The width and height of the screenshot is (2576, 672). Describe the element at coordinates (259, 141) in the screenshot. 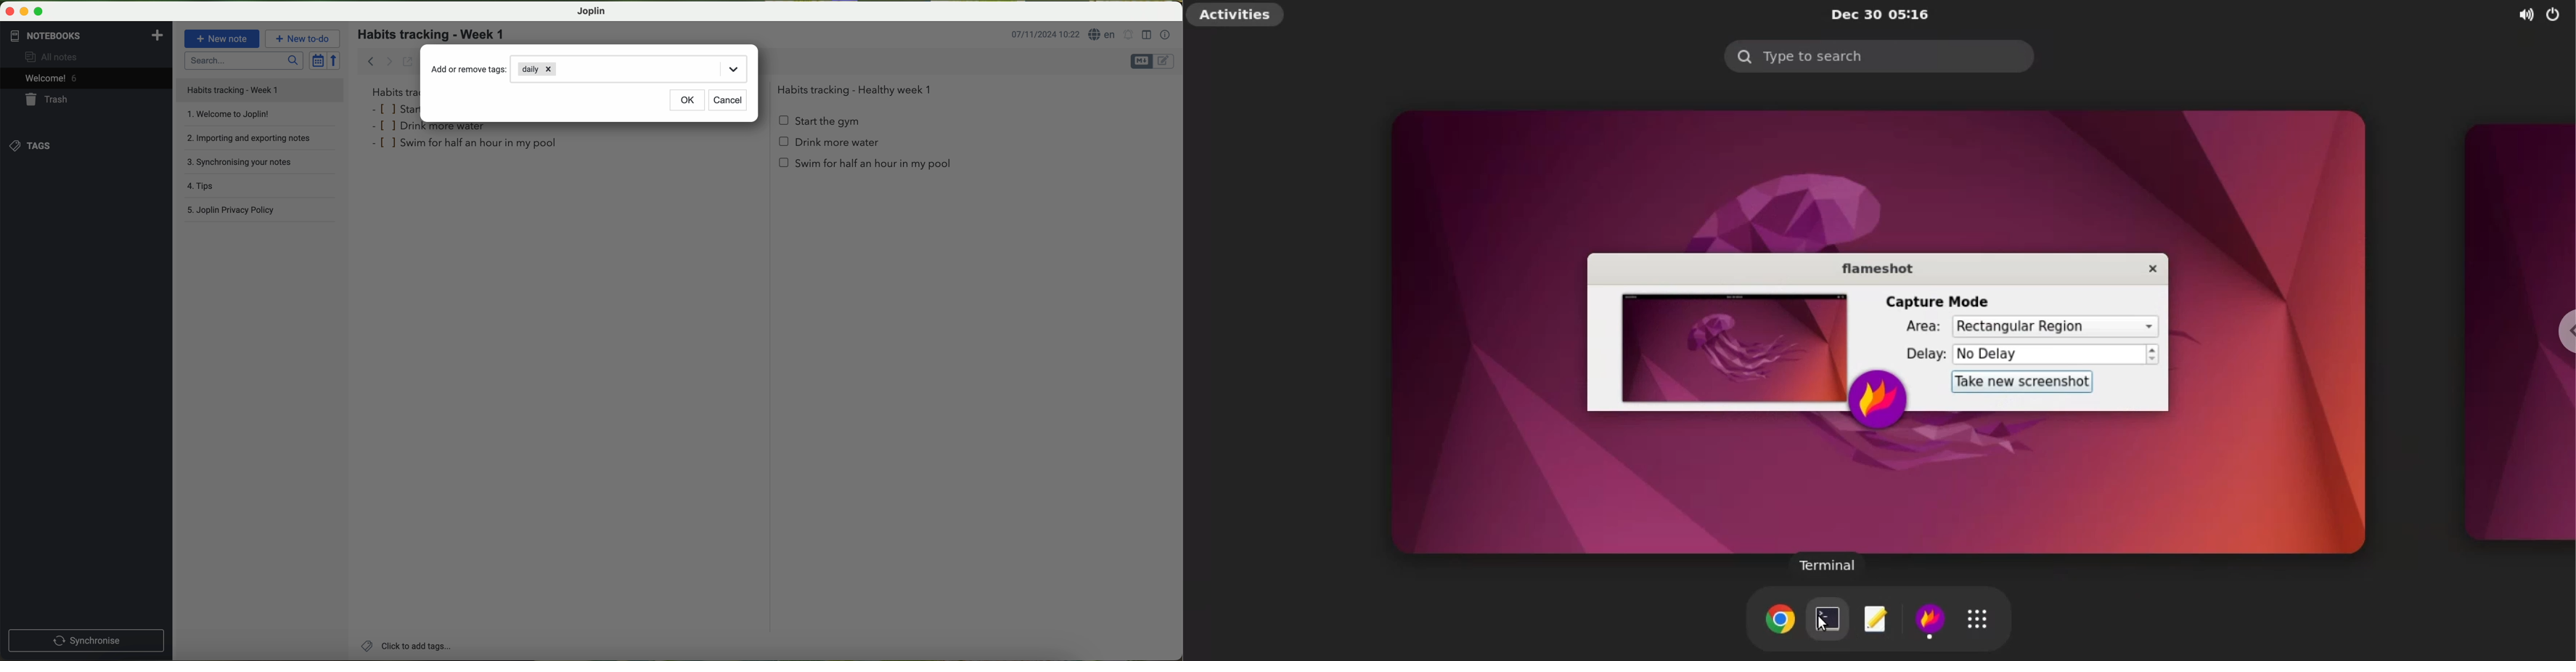

I see `importing and exporting notes` at that location.